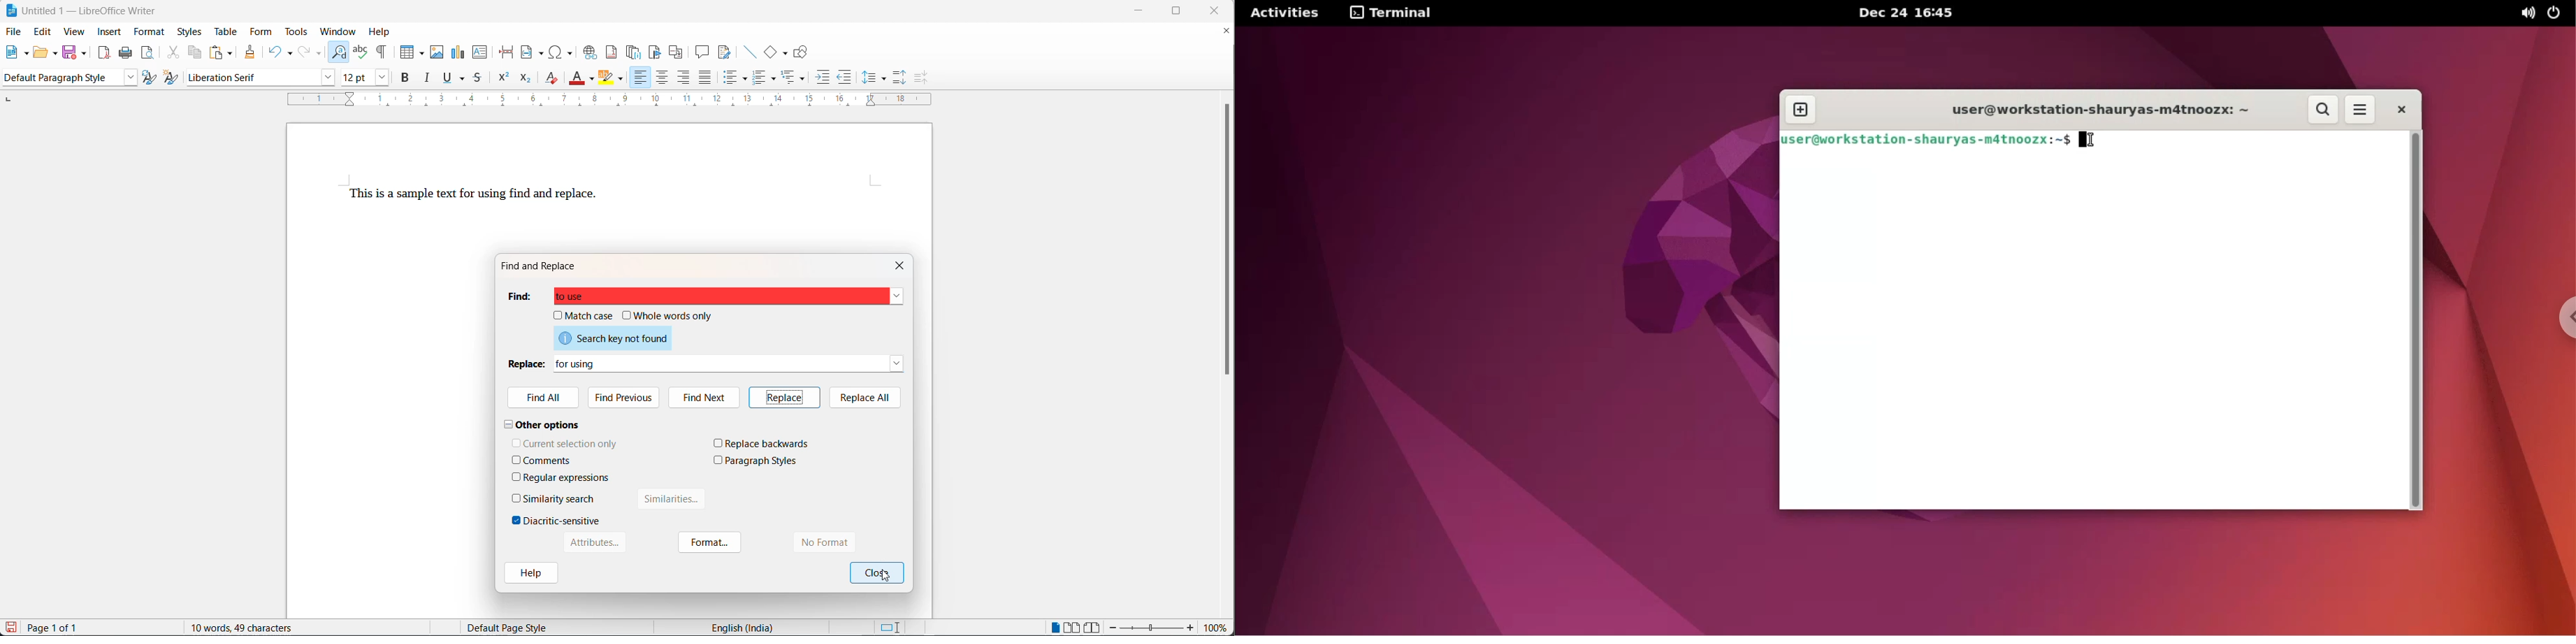 This screenshot has height=644, width=2576. What do you see at coordinates (289, 52) in the screenshot?
I see `undo options` at bounding box center [289, 52].